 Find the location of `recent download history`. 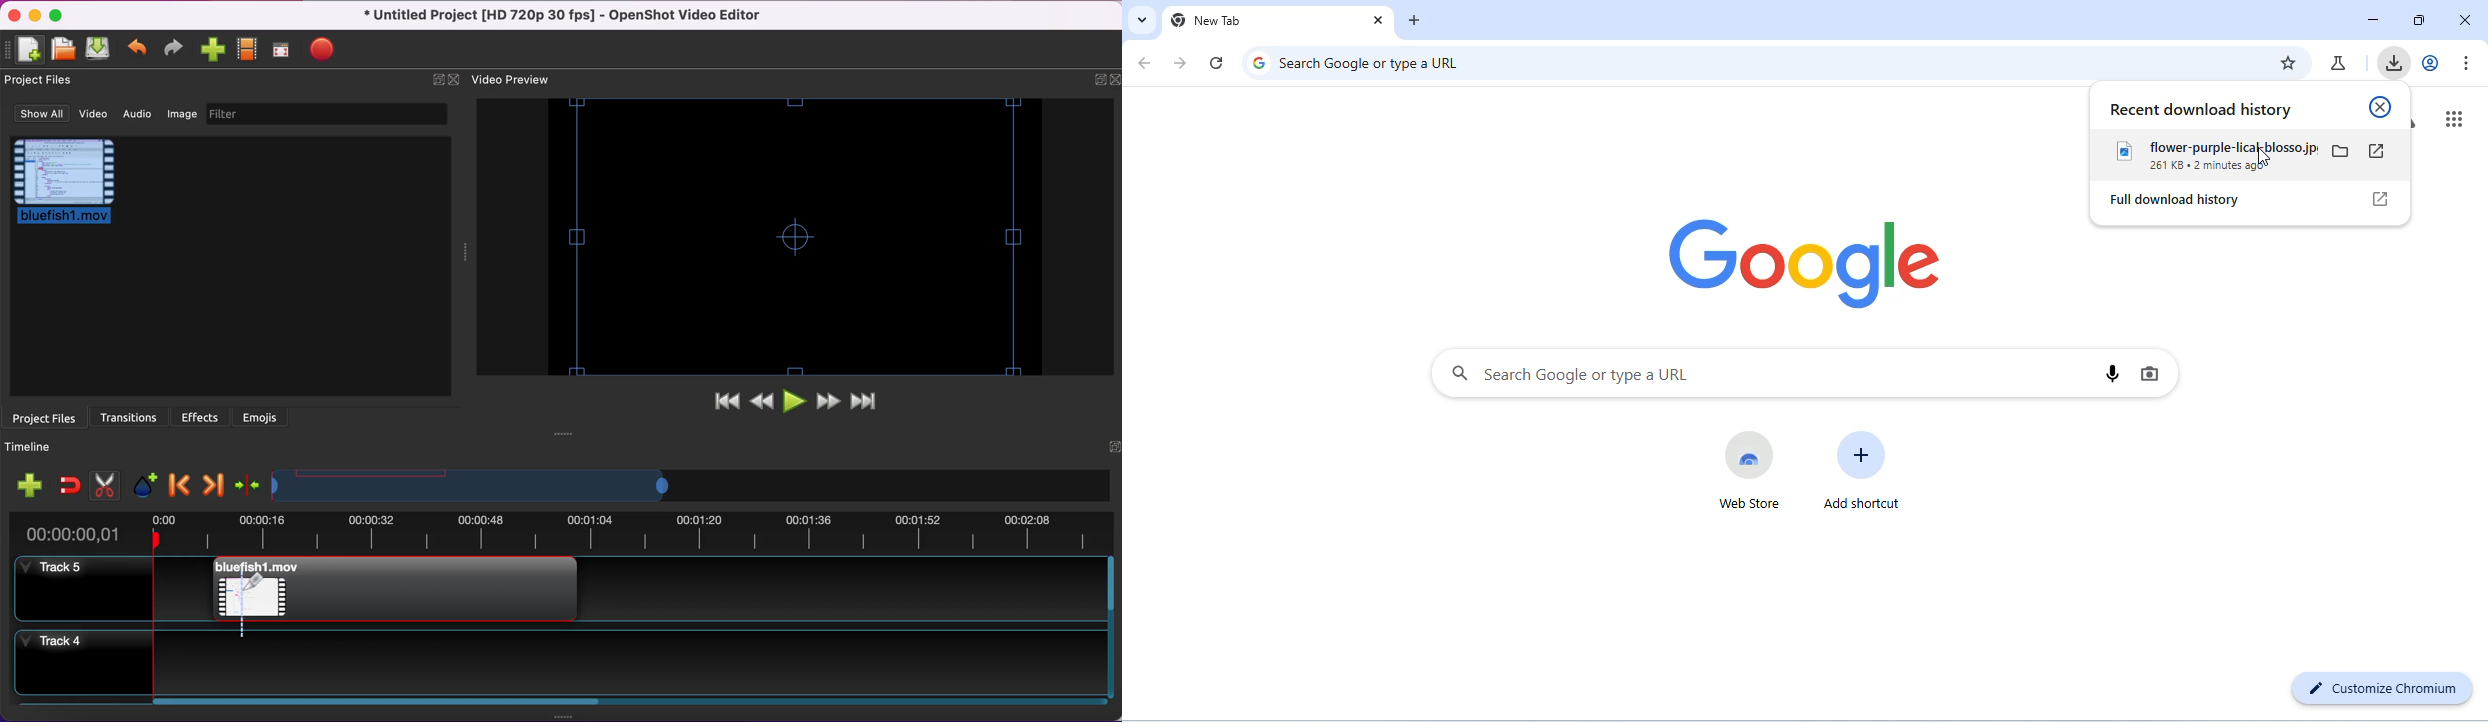

recent download history is located at coordinates (2202, 110).